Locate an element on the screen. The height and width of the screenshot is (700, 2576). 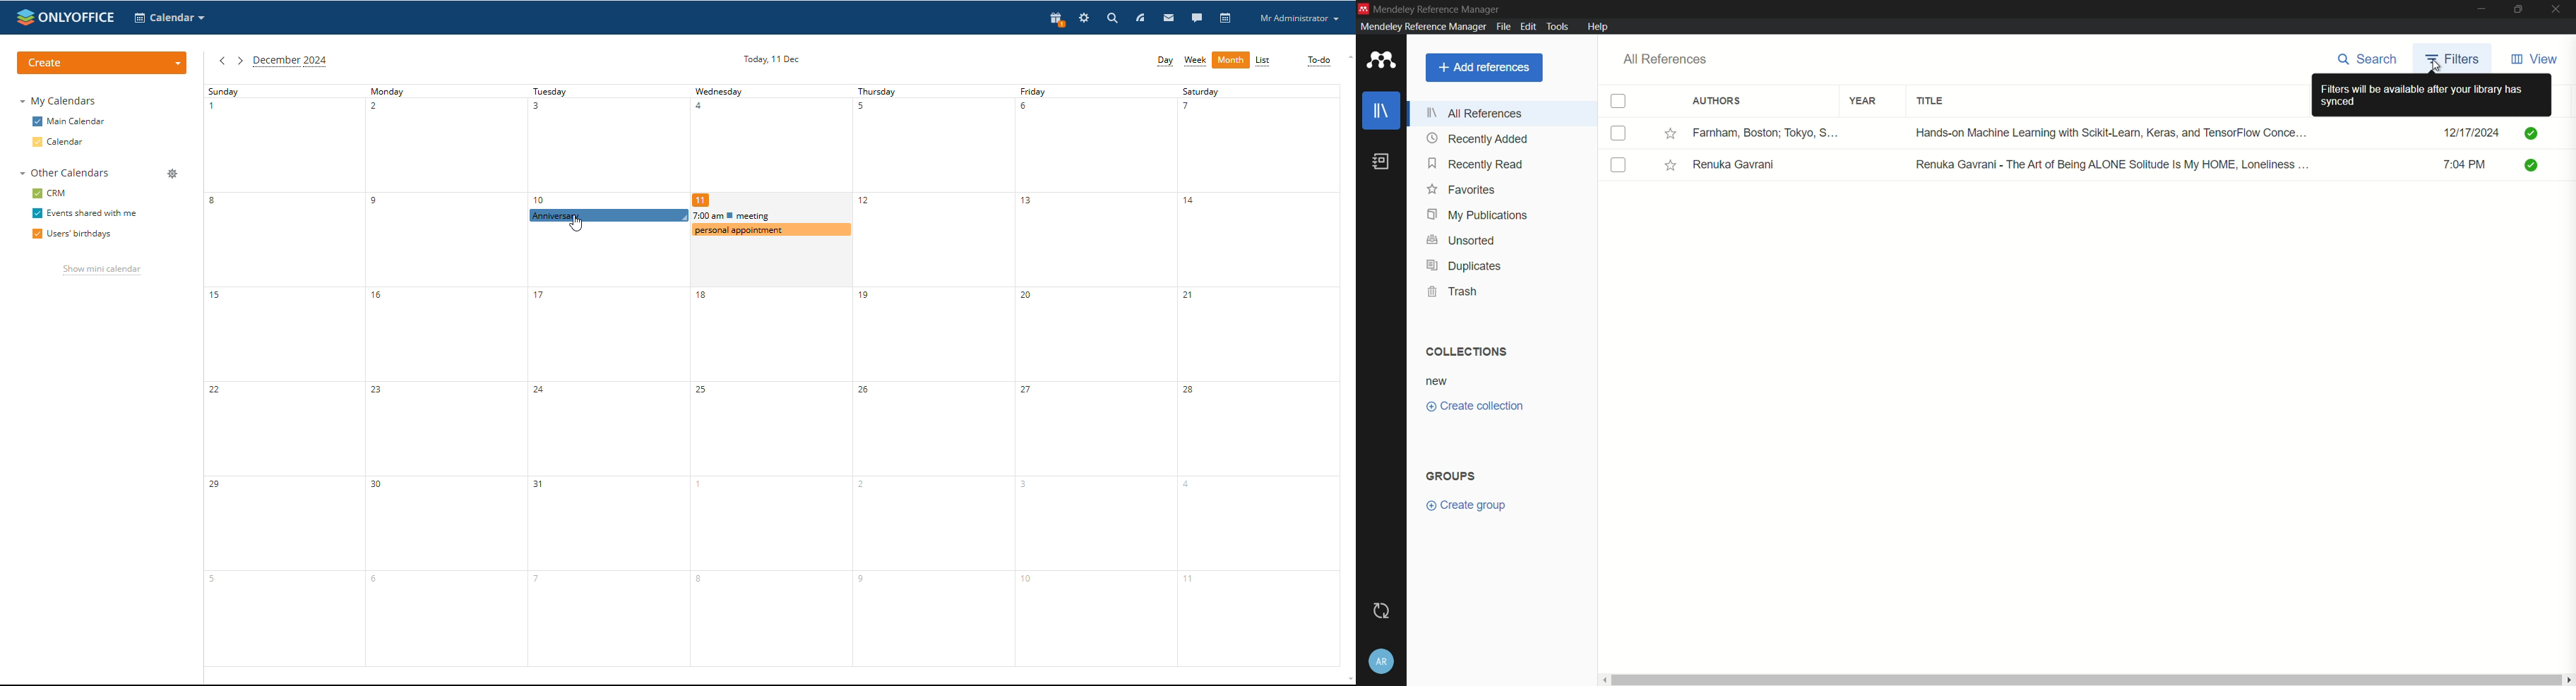
list view is located at coordinates (1263, 61).